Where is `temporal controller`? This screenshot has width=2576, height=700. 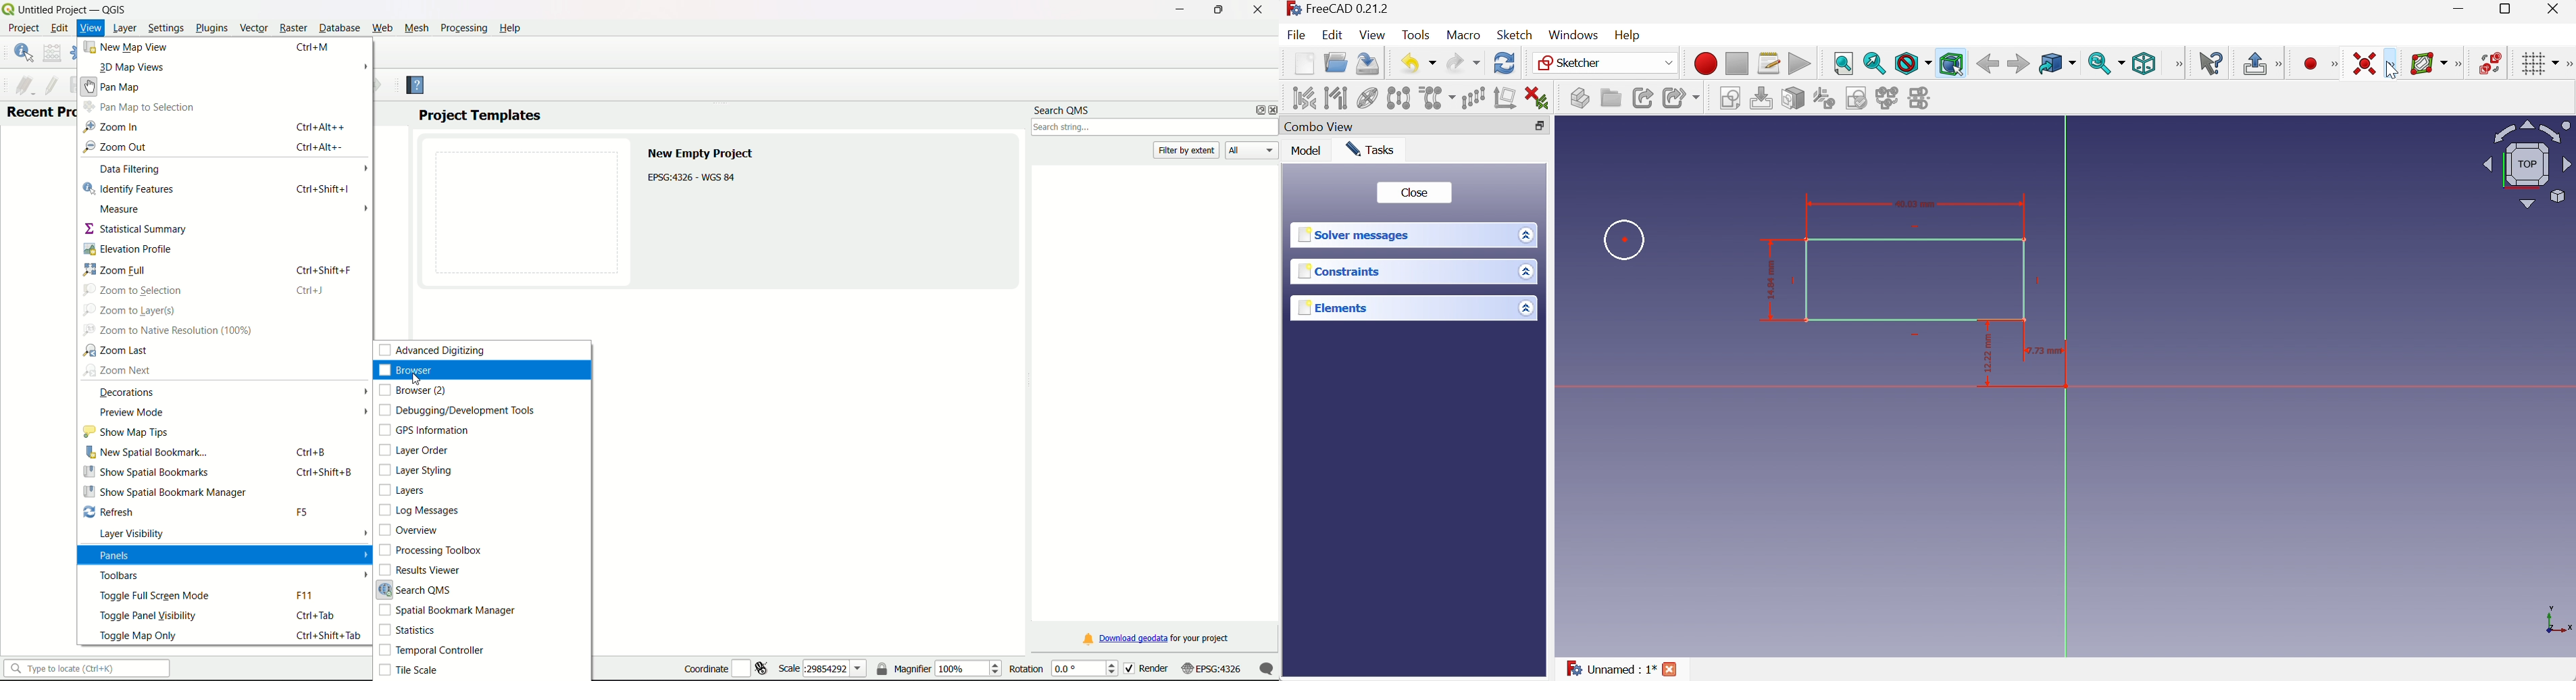
temporal controller is located at coordinates (434, 650).